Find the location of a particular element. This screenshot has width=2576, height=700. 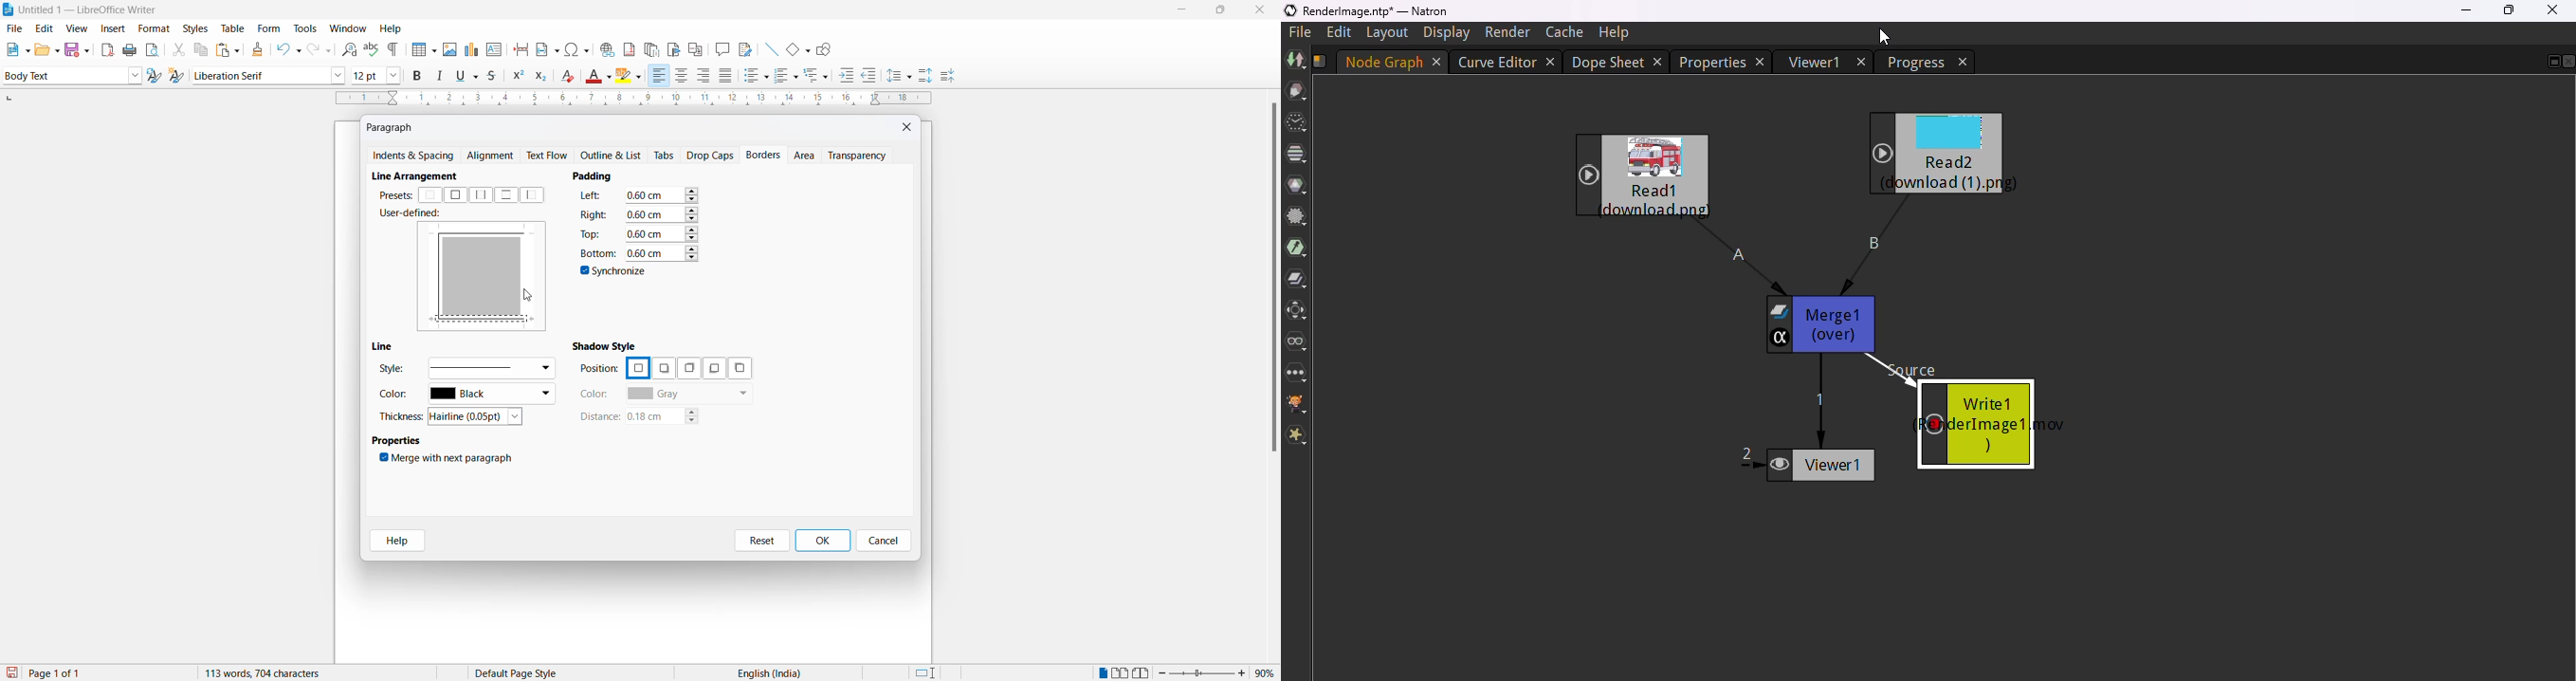

close is located at coordinates (908, 126).